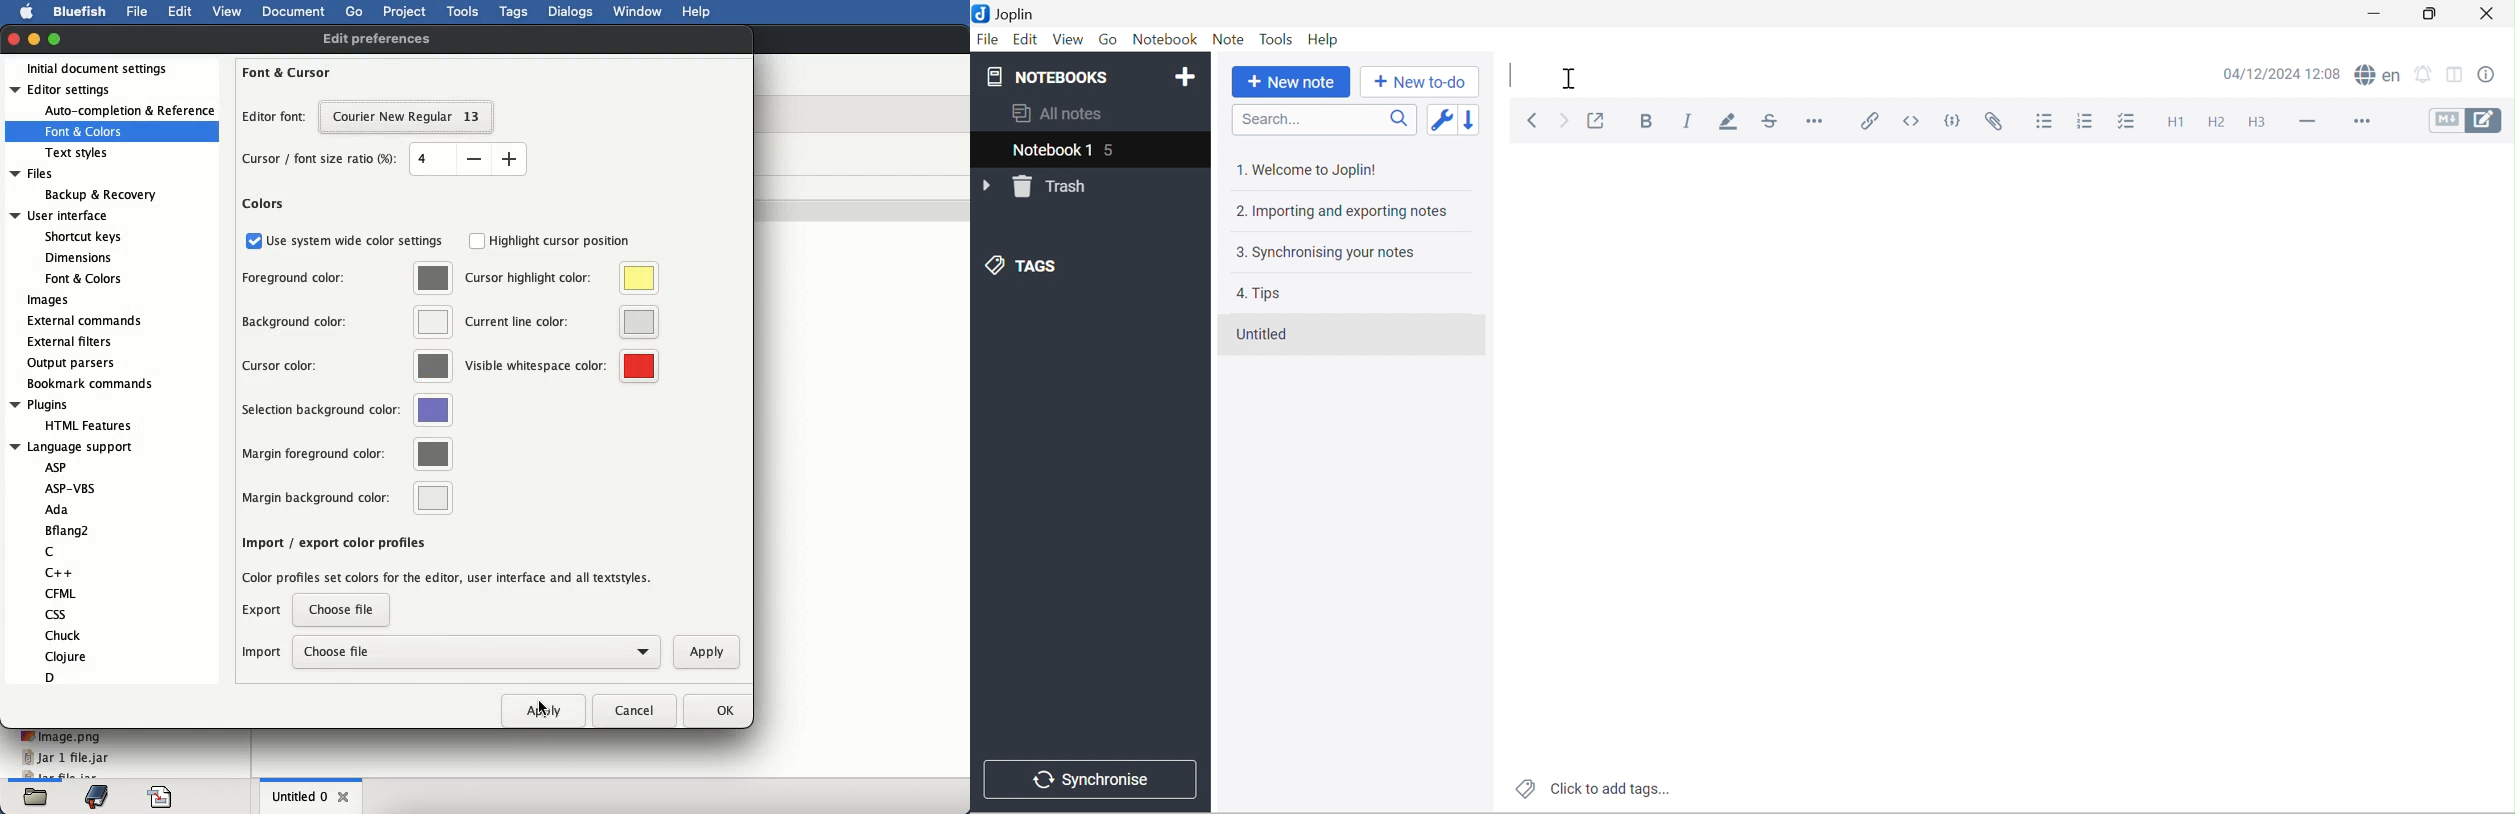 This screenshot has width=2520, height=840. What do you see at coordinates (2459, 73) in the screenshot?
I see `Toggle editor layout` at bounding box center [2459, 73].